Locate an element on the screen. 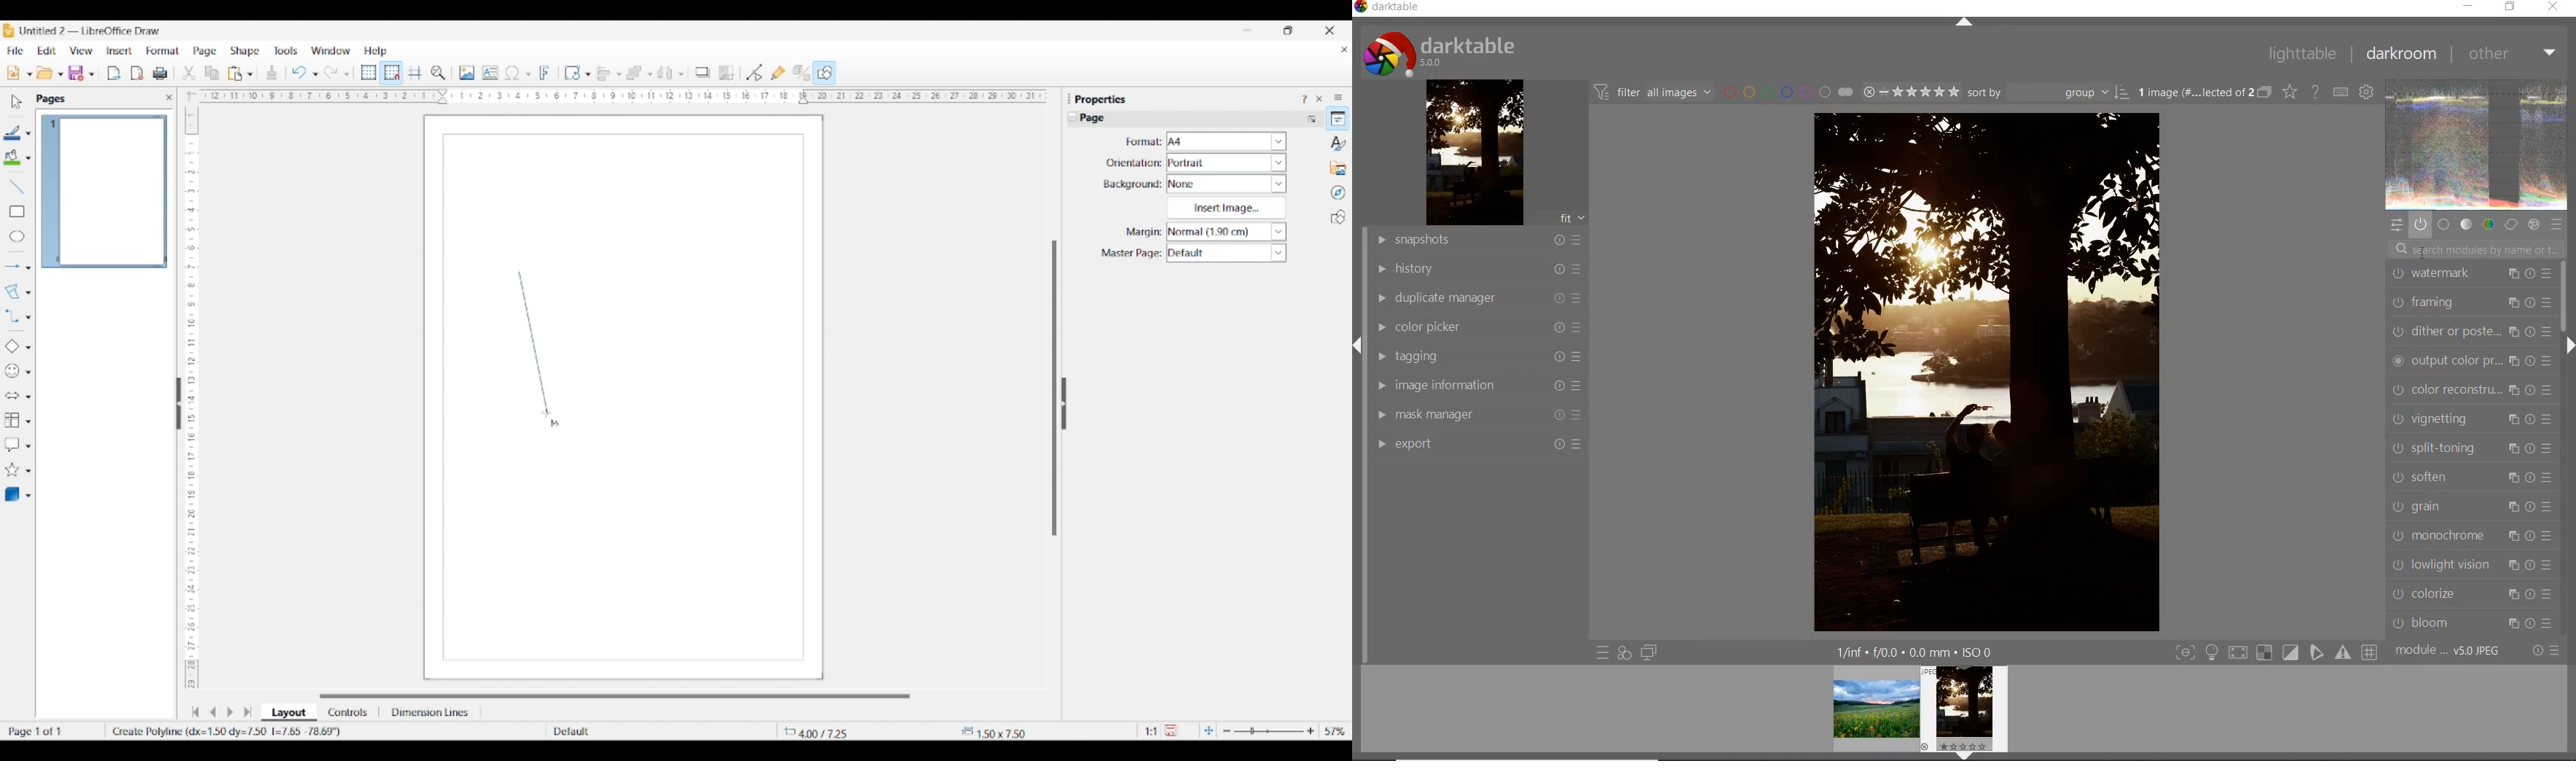 This screenshot has height=784, width=2576. filter by image color label is located at coordinates (1790, 91).